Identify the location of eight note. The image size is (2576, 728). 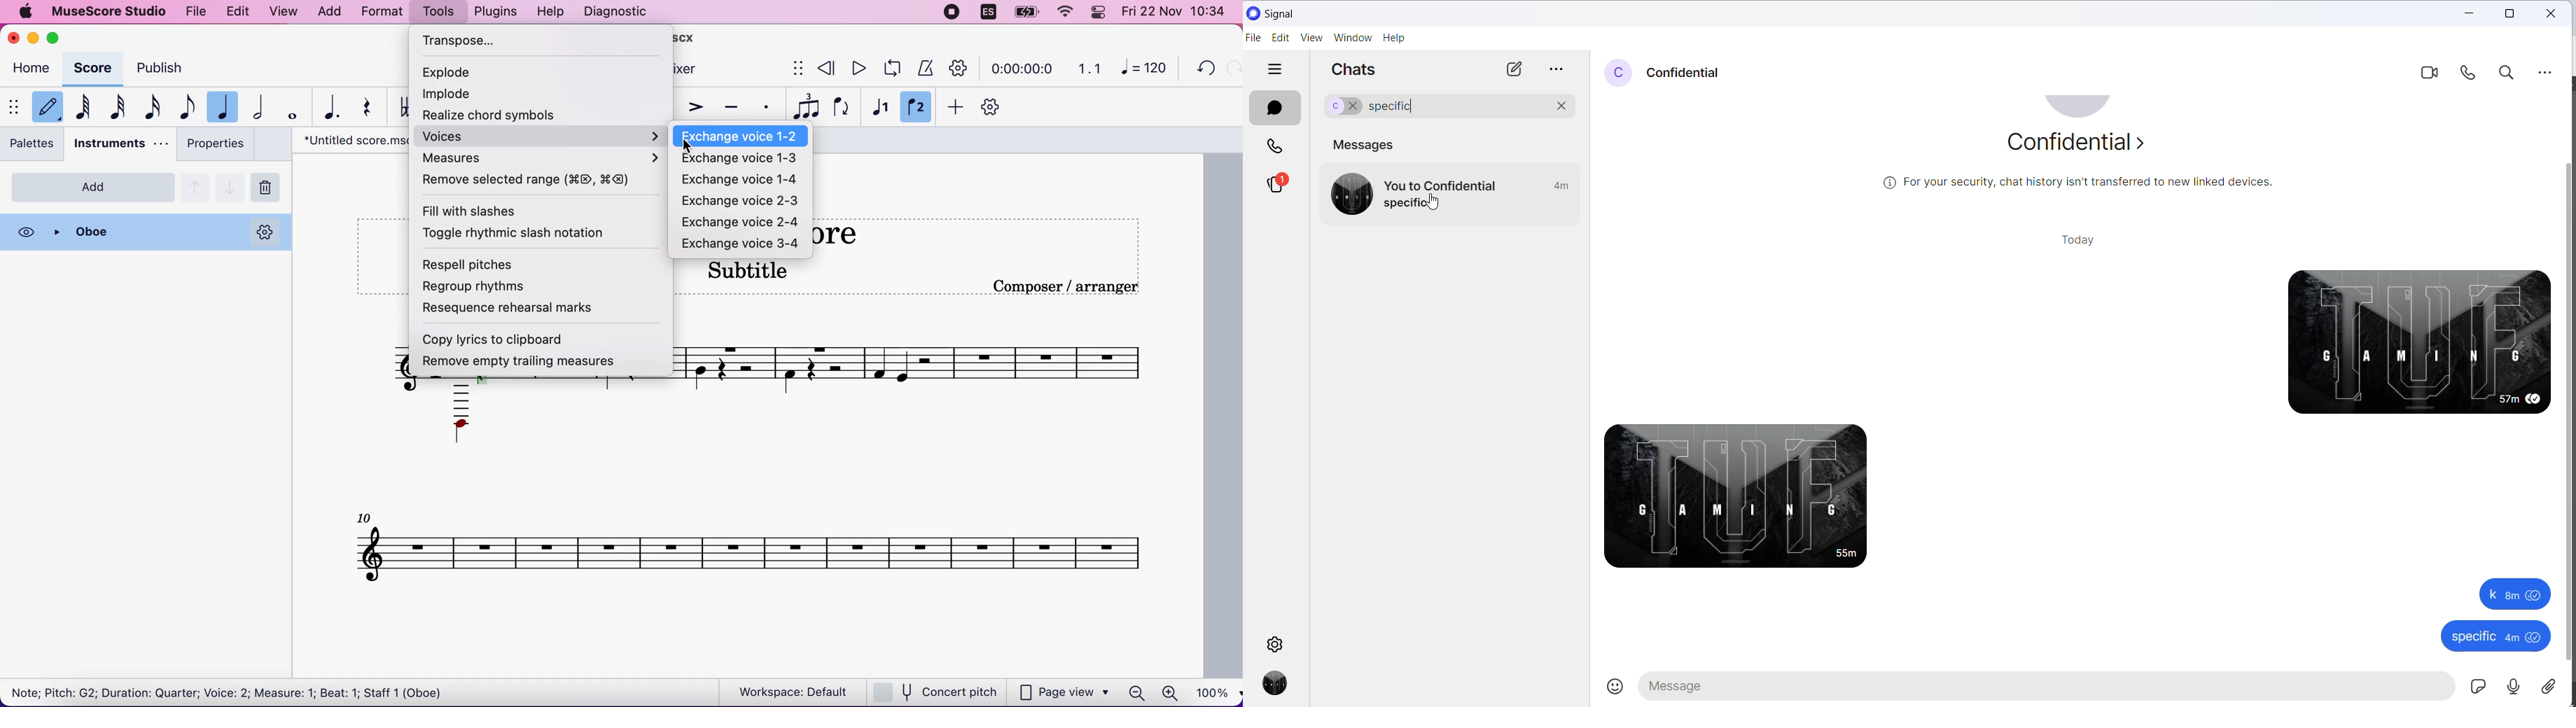
(189, 108).